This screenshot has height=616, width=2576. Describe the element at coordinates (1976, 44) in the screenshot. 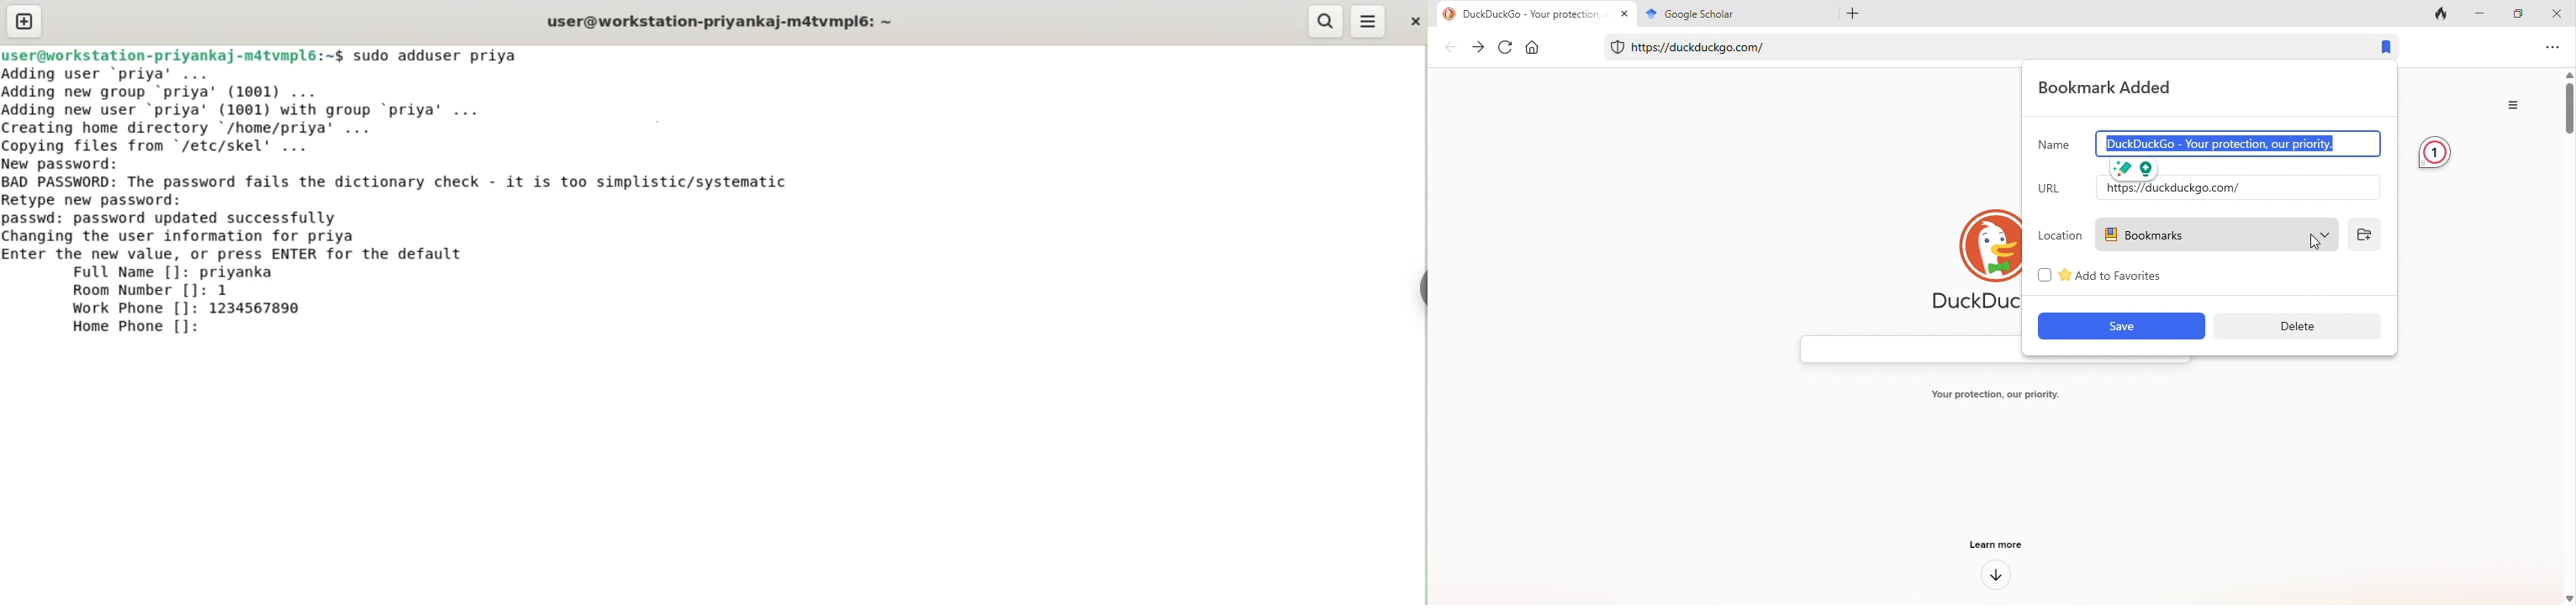

I see `web link` at that location.